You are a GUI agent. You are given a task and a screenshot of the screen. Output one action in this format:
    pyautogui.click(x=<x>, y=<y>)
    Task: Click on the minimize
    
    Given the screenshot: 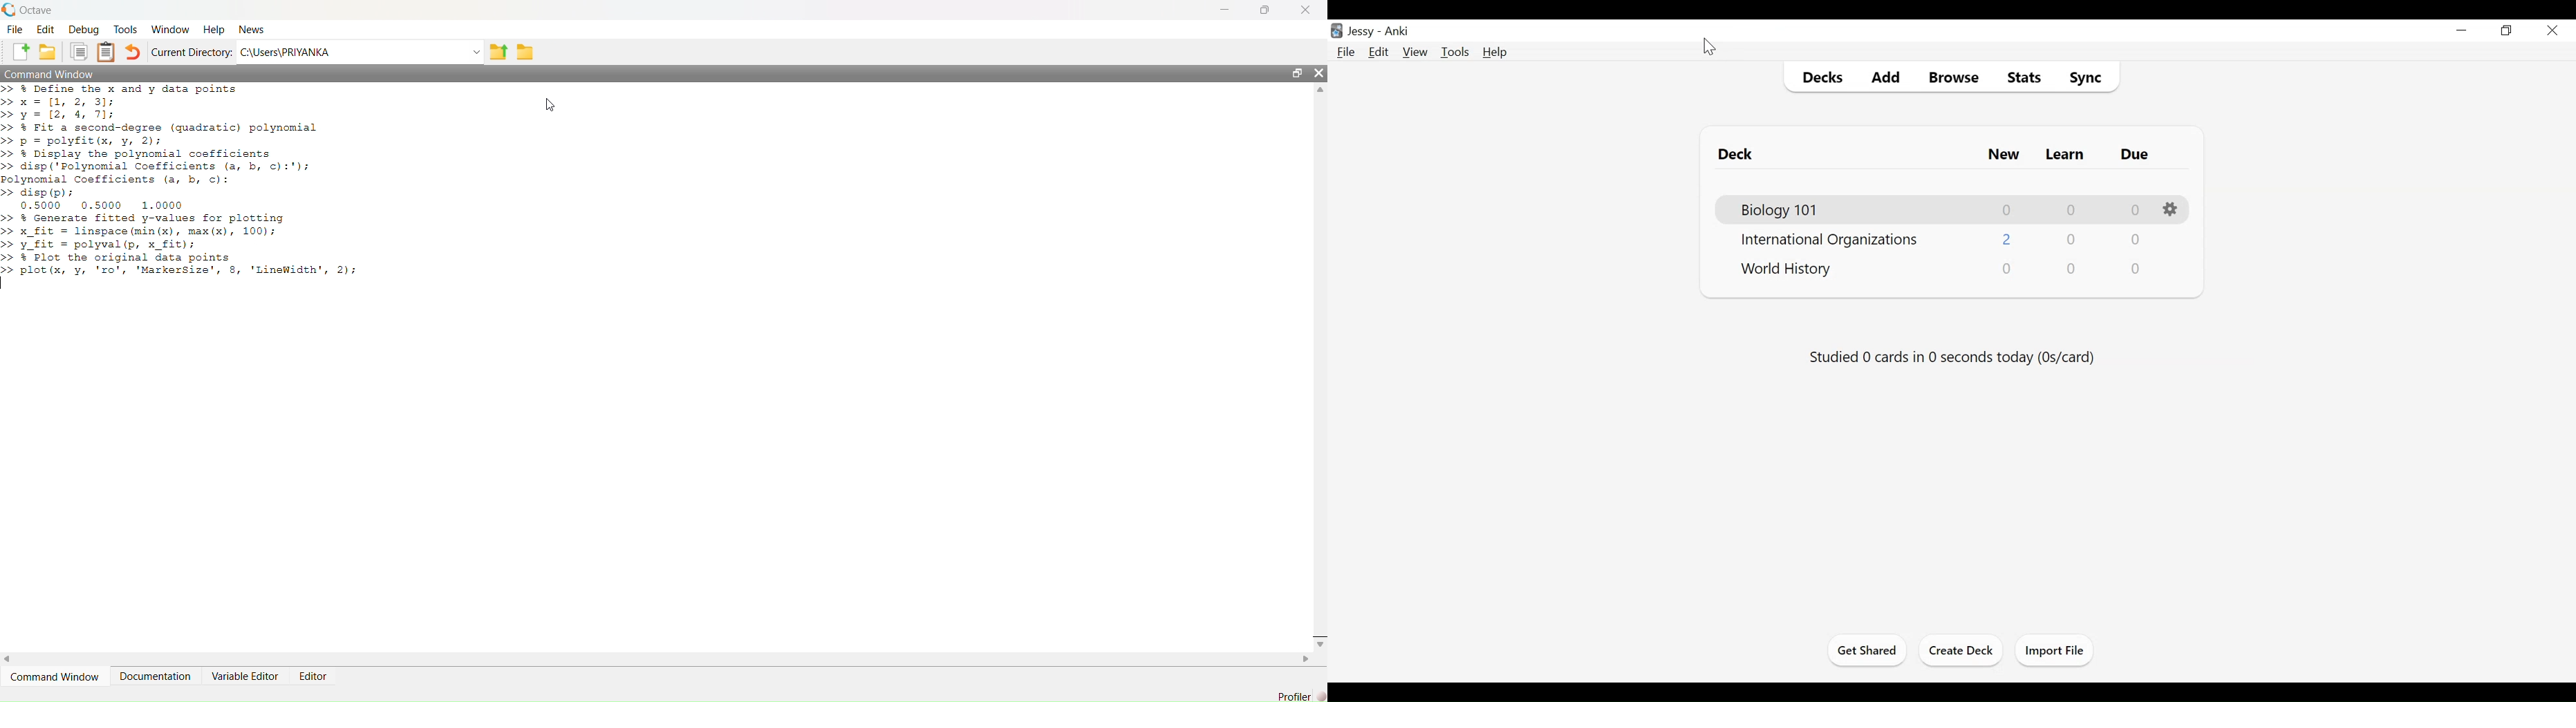 What is the action you would take?
    pyautogui.click(x=2462, y=30)
    